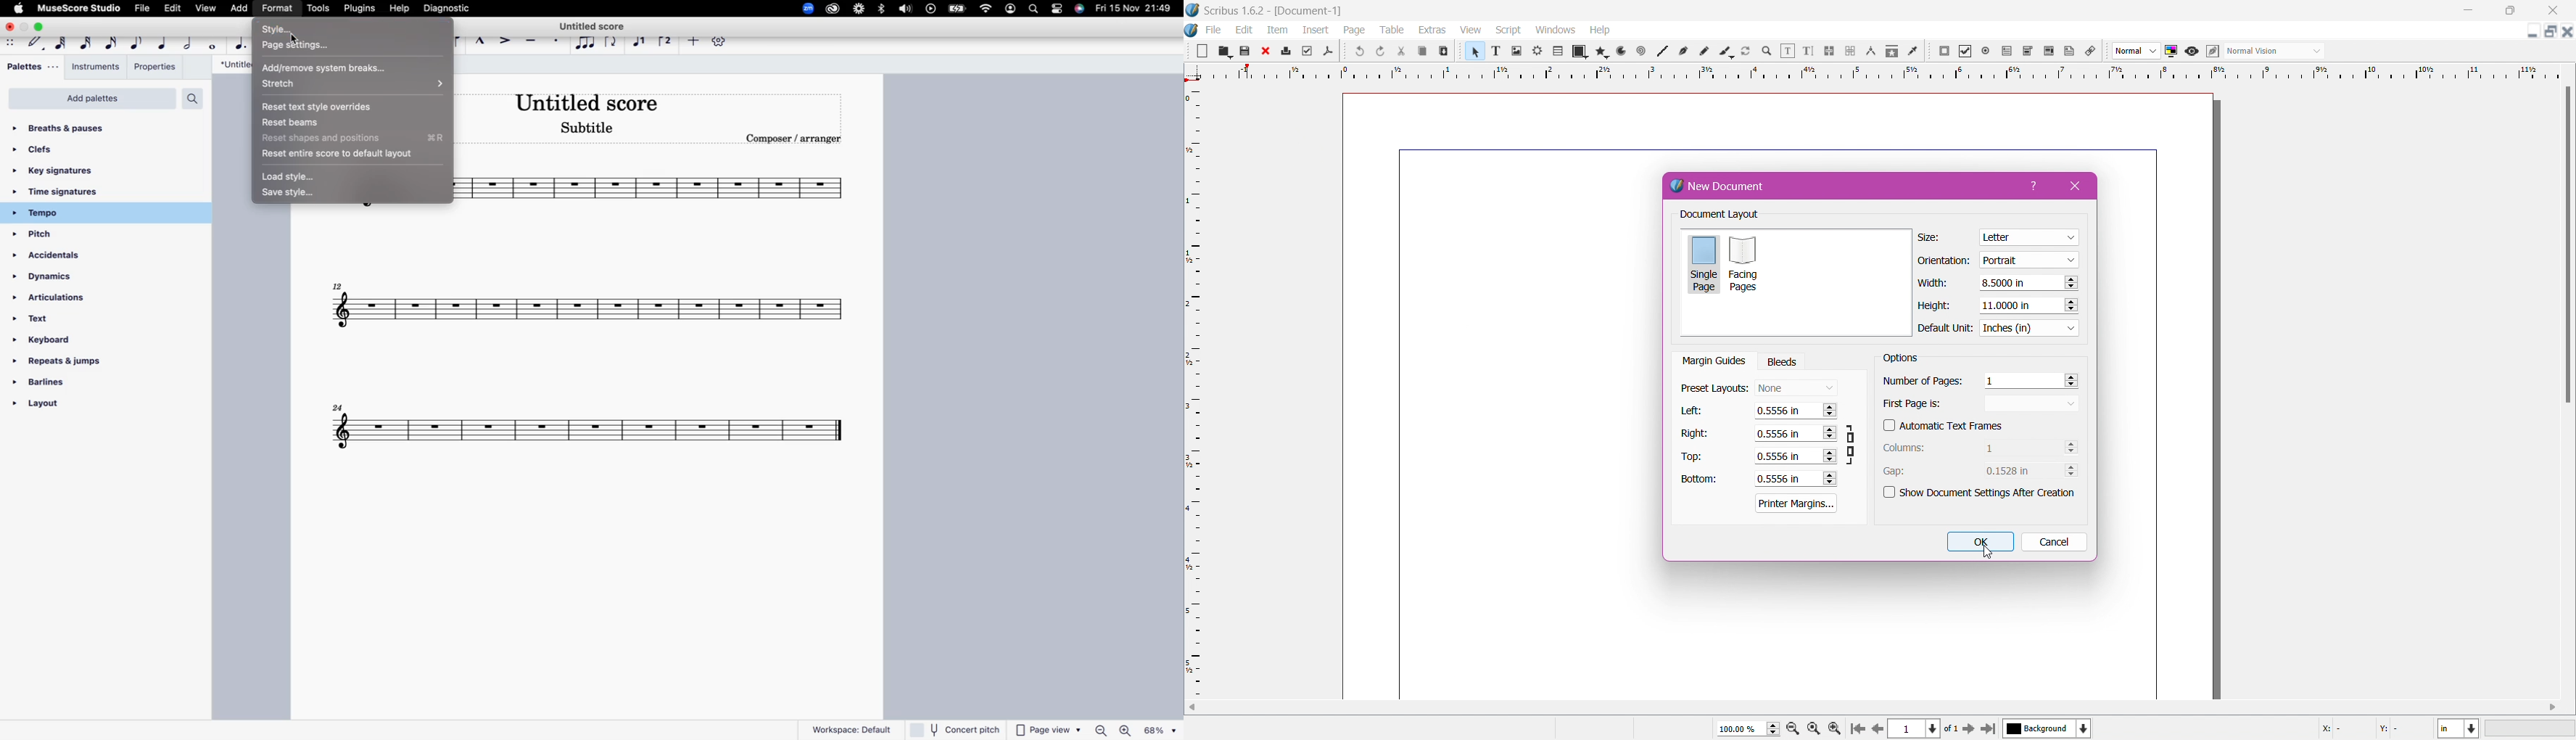  Describe the element at coordinates (2031, 281) in the screenshot. I see `8.5000 in I=]` at that location.